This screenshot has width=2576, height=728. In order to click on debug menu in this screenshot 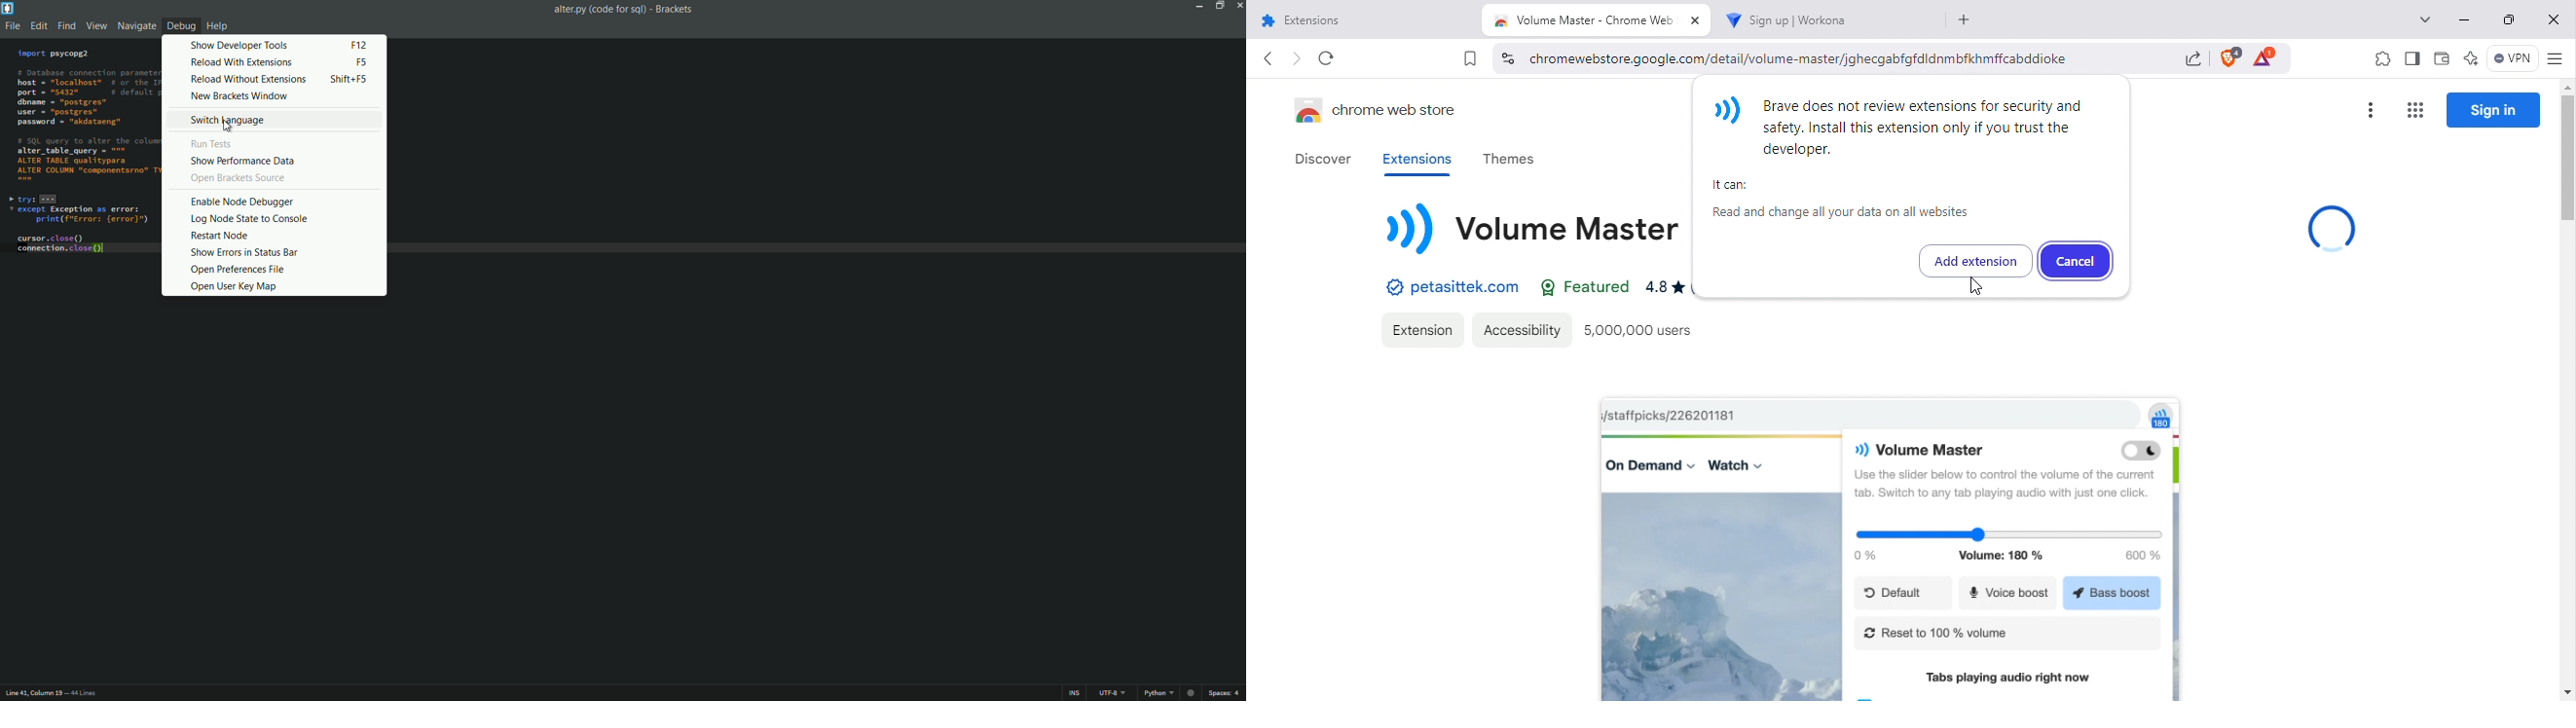, I will do `click(178, 27)`.